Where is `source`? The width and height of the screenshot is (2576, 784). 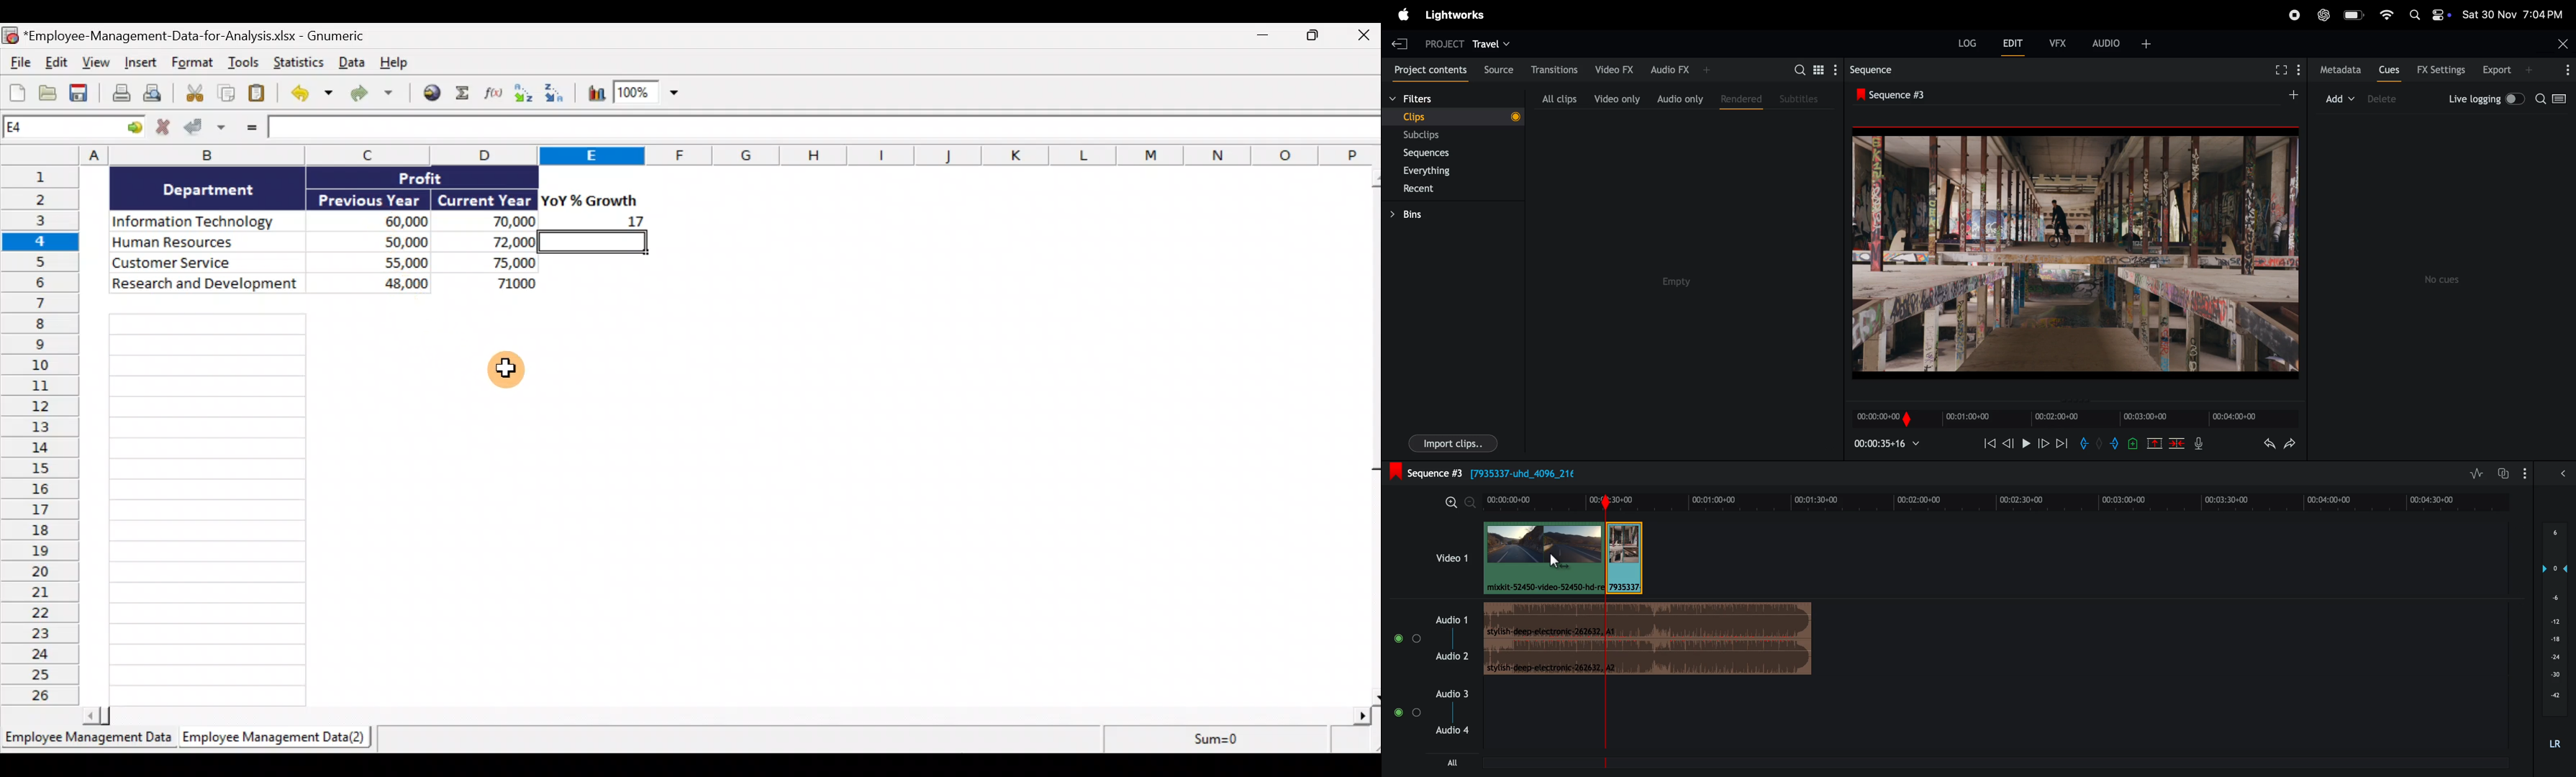
source is located at coordinates (1495, 69).